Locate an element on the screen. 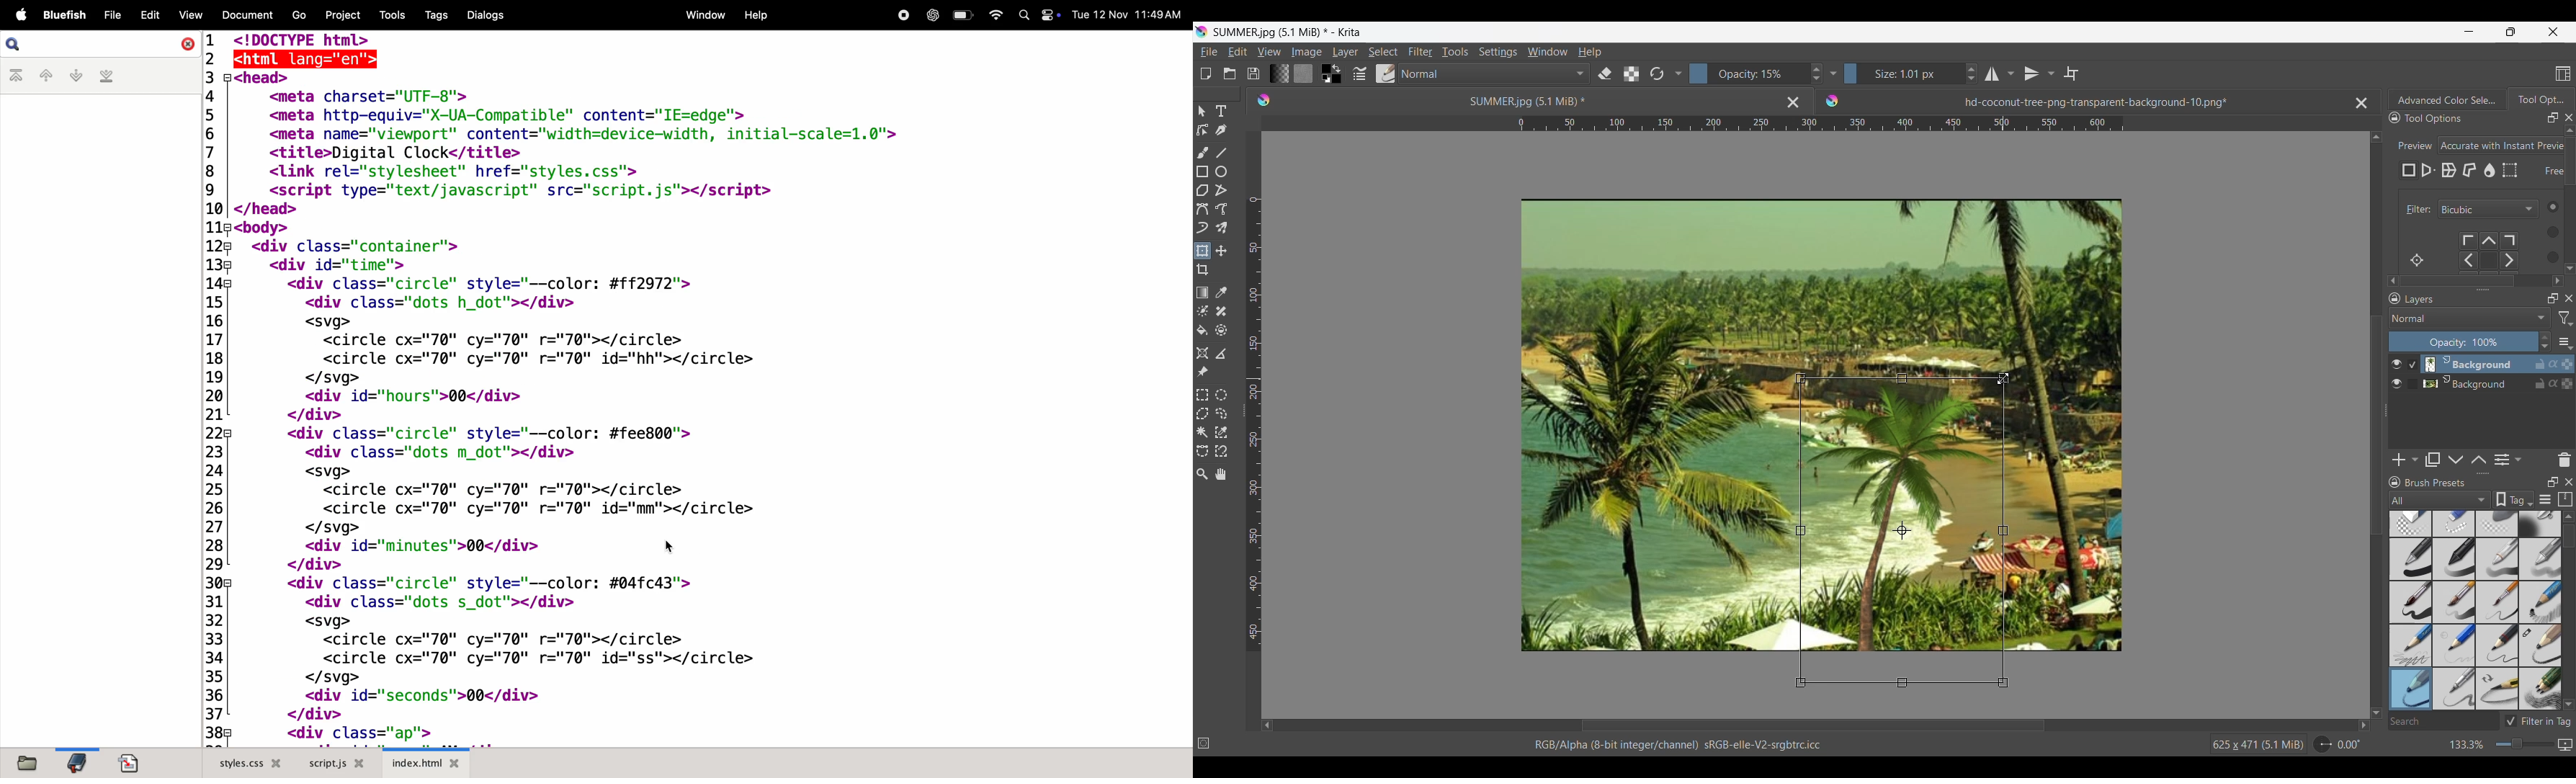 The width and height of the screenshot is (2576, 784). Cursor clicking on Transform tool is located at coordinates (1205, 256).